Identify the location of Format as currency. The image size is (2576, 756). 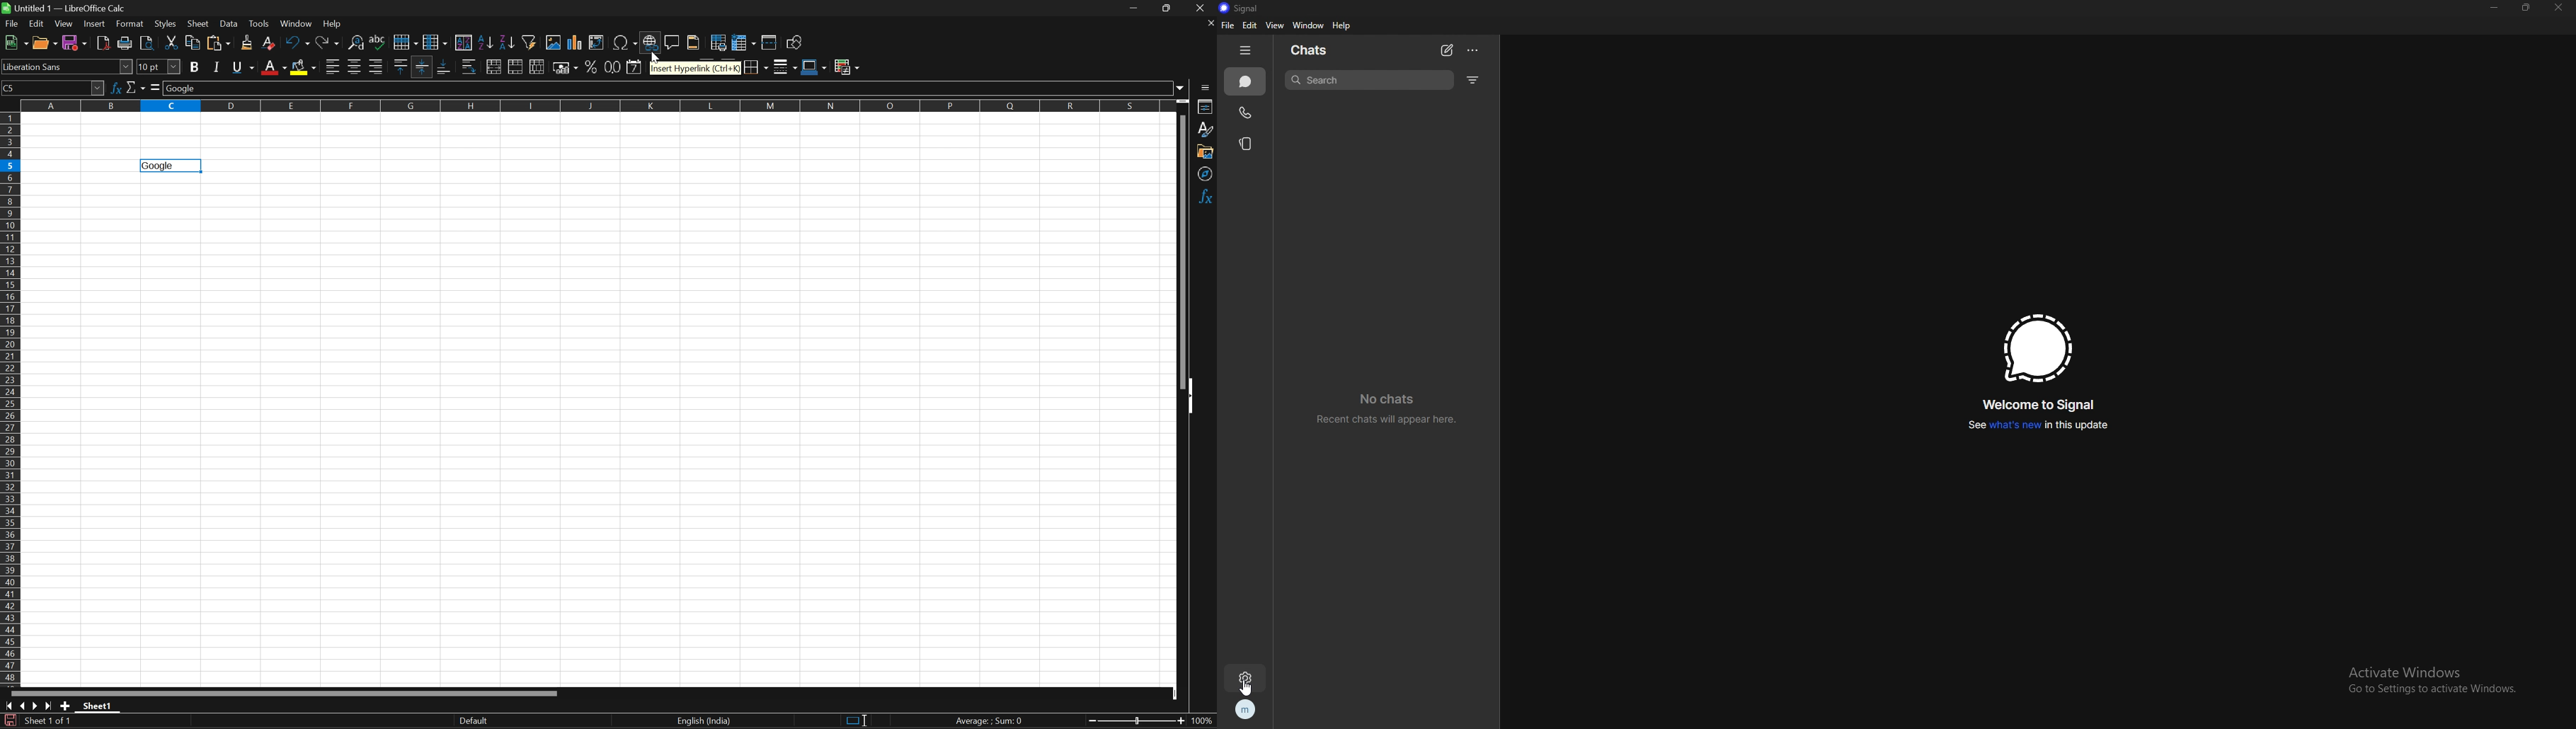
(566, 68).